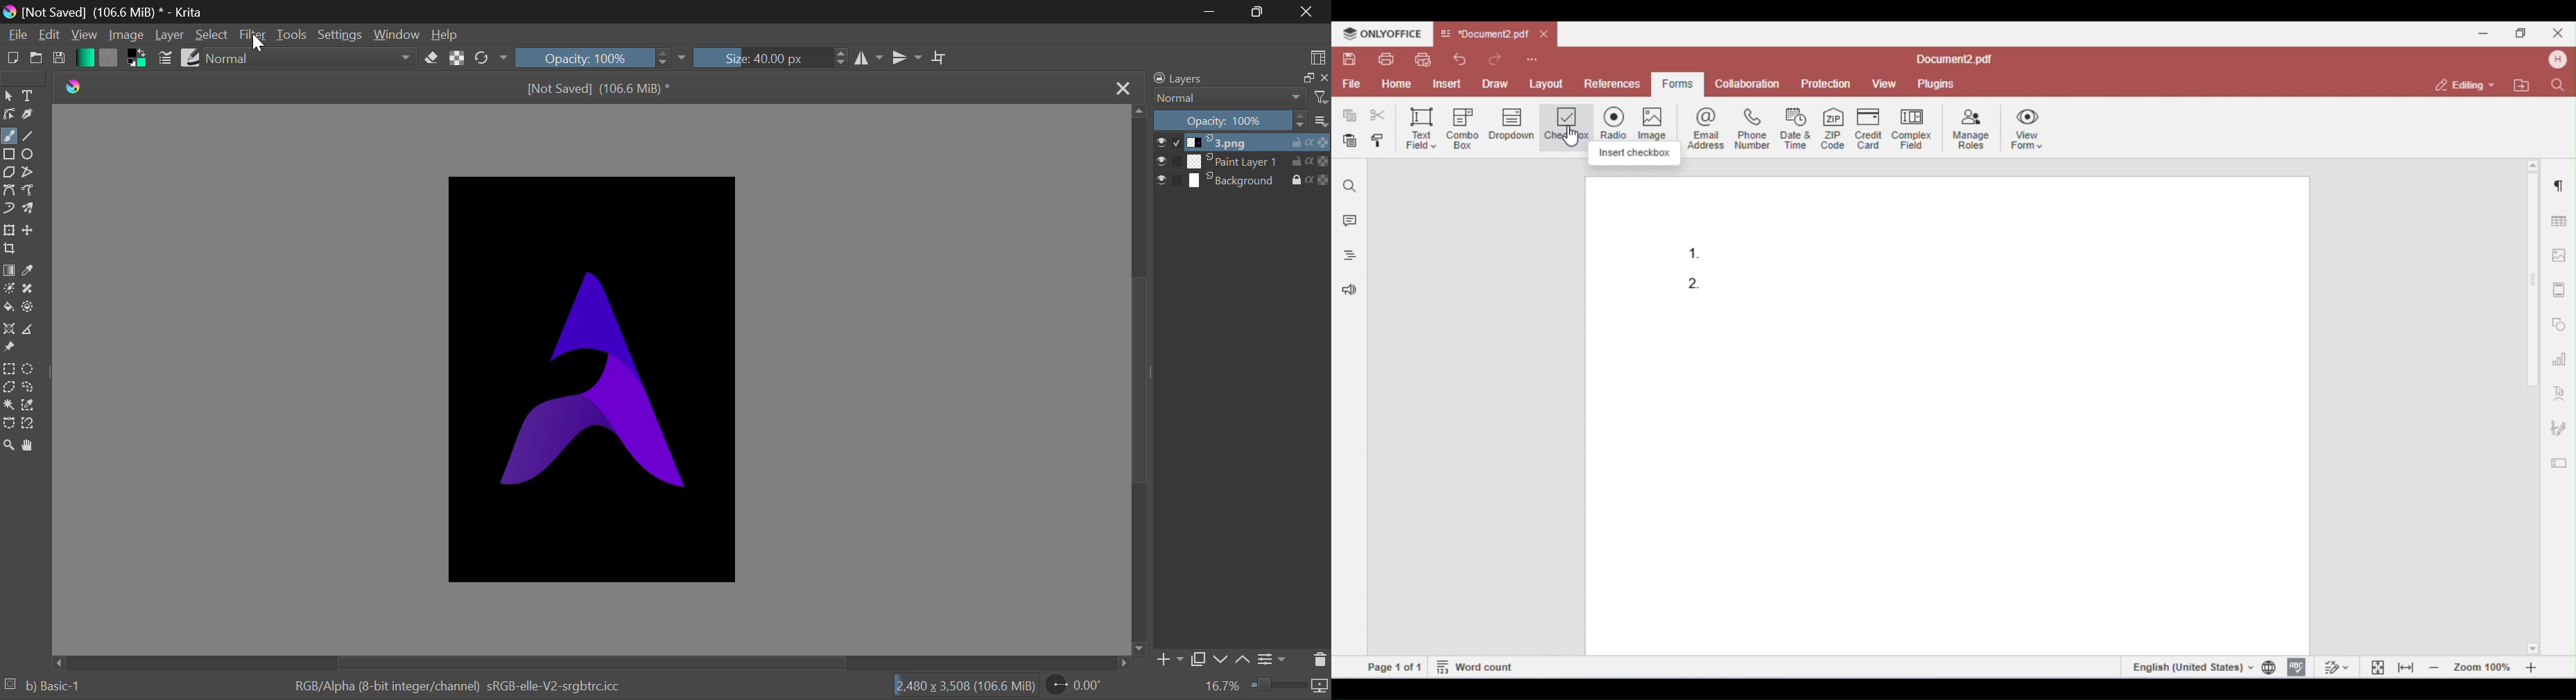 The height and width of the screenshot is (700, 2576). Describe the element at coordinates (1229, 98) in the screenshot. I see `Normal` at that location.